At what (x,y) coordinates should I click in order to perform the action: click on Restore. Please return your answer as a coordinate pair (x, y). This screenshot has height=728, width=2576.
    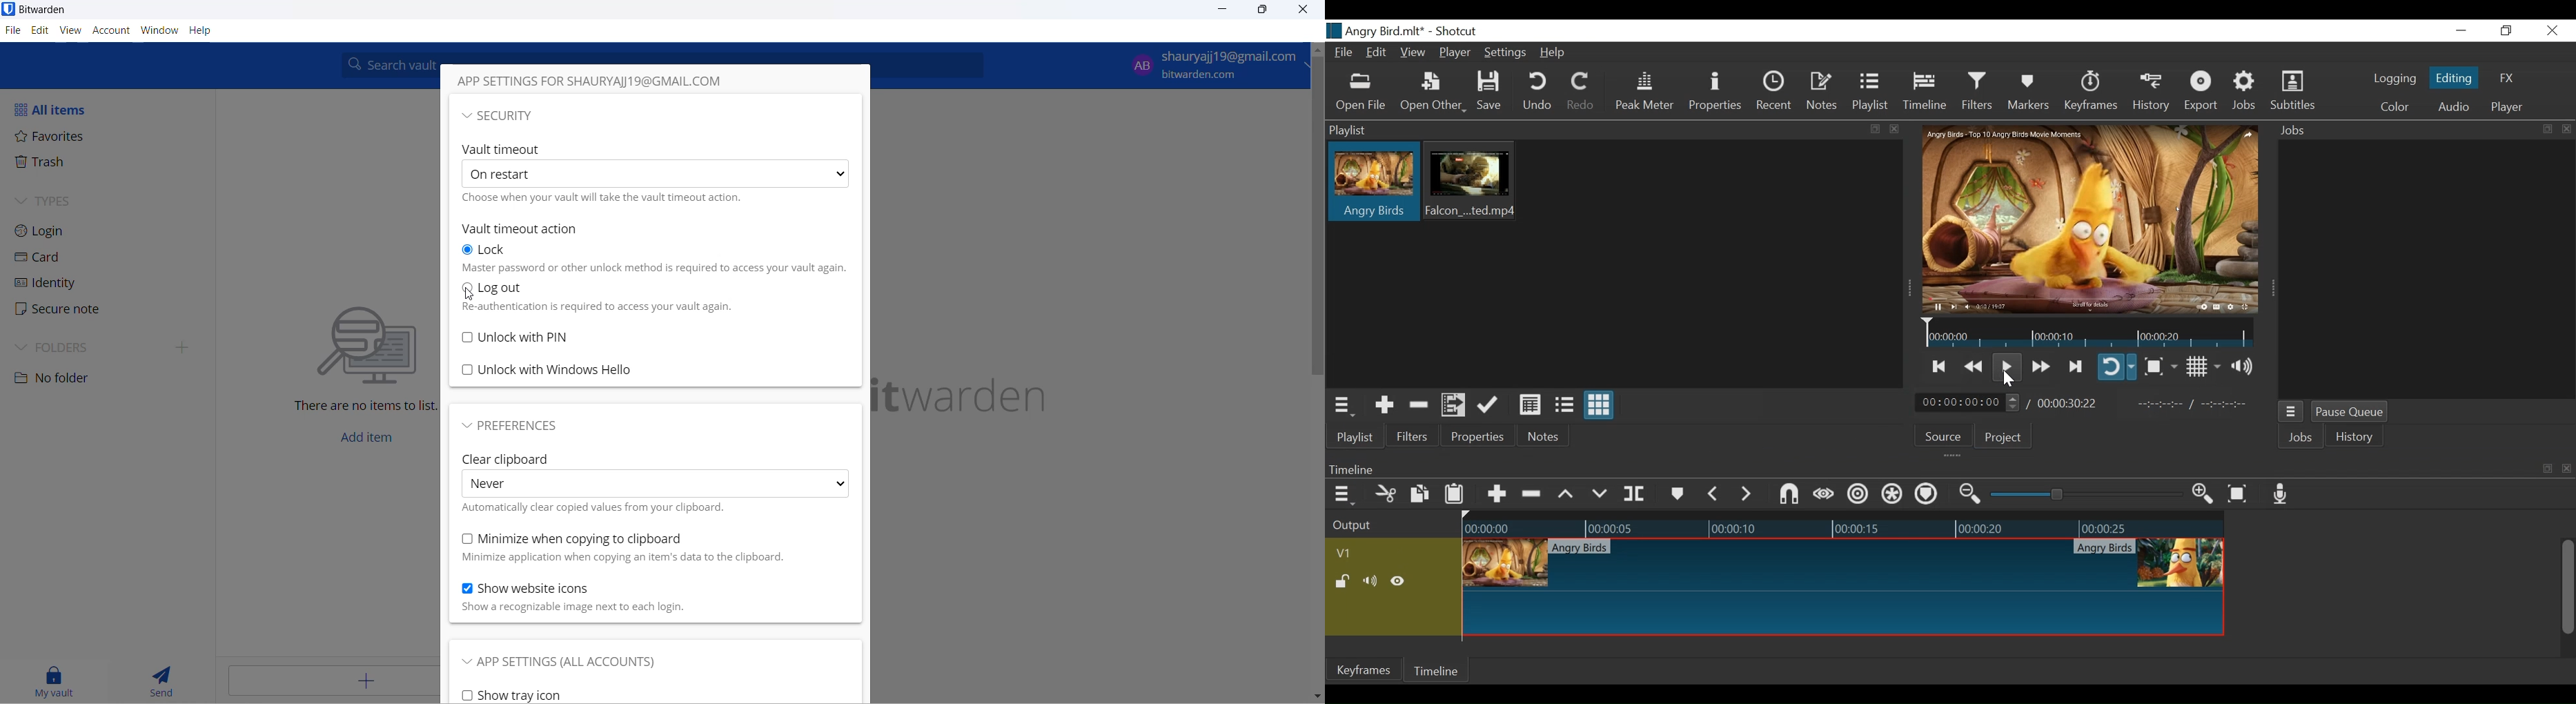
    Looking at the image, I should click on (2505, 31).